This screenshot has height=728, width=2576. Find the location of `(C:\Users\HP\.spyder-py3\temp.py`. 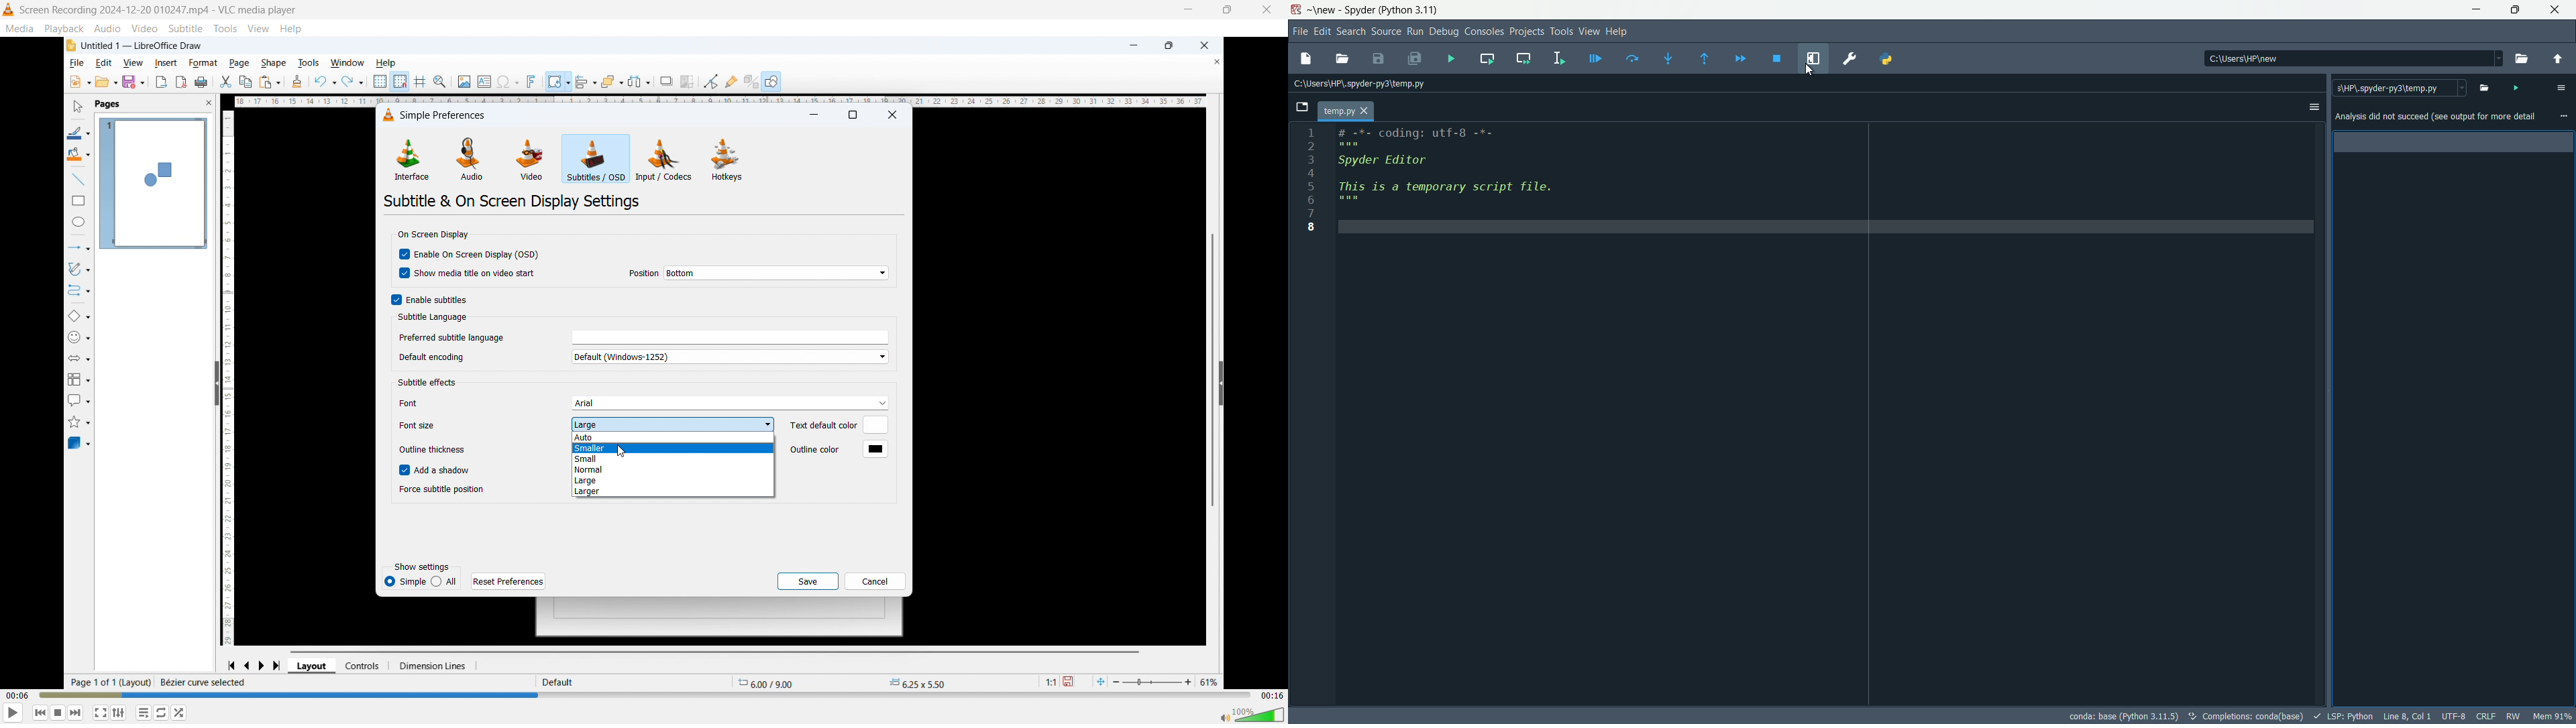

(C:\Users\HP\.spyder-py3\temp.py is located at coordinates (1364, 84).